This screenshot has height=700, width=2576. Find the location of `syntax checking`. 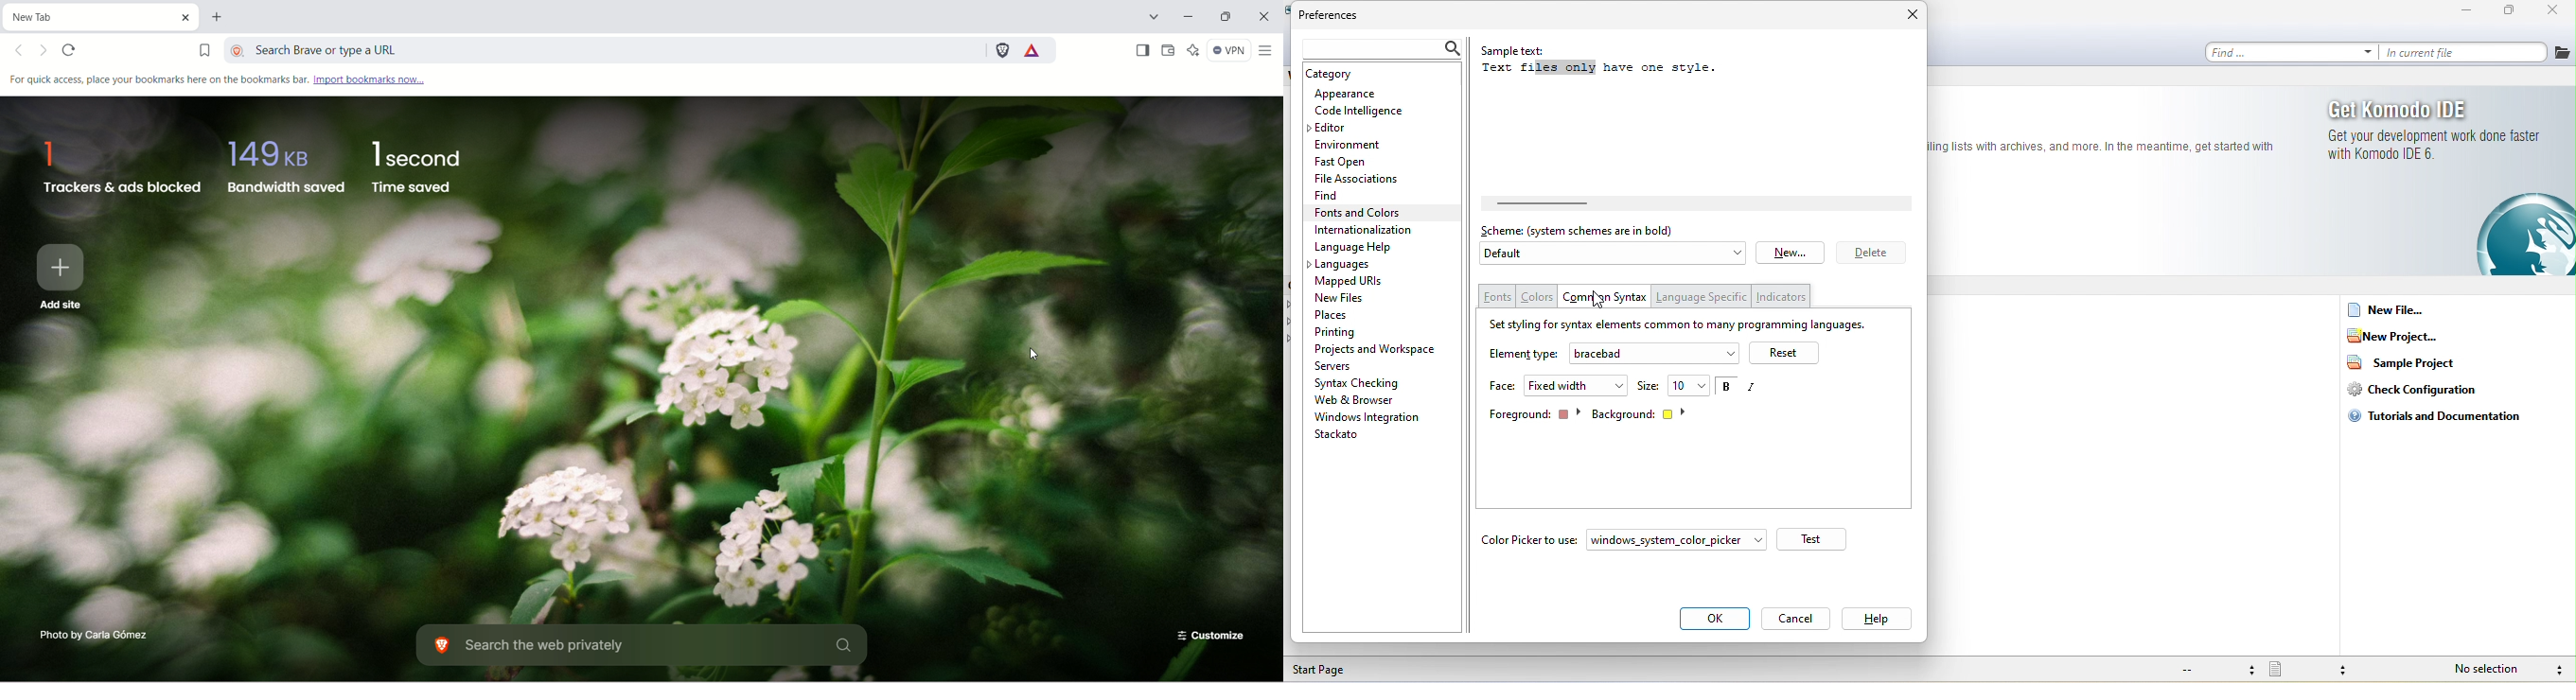

syntax checking is located at coordinates (2557, 669).